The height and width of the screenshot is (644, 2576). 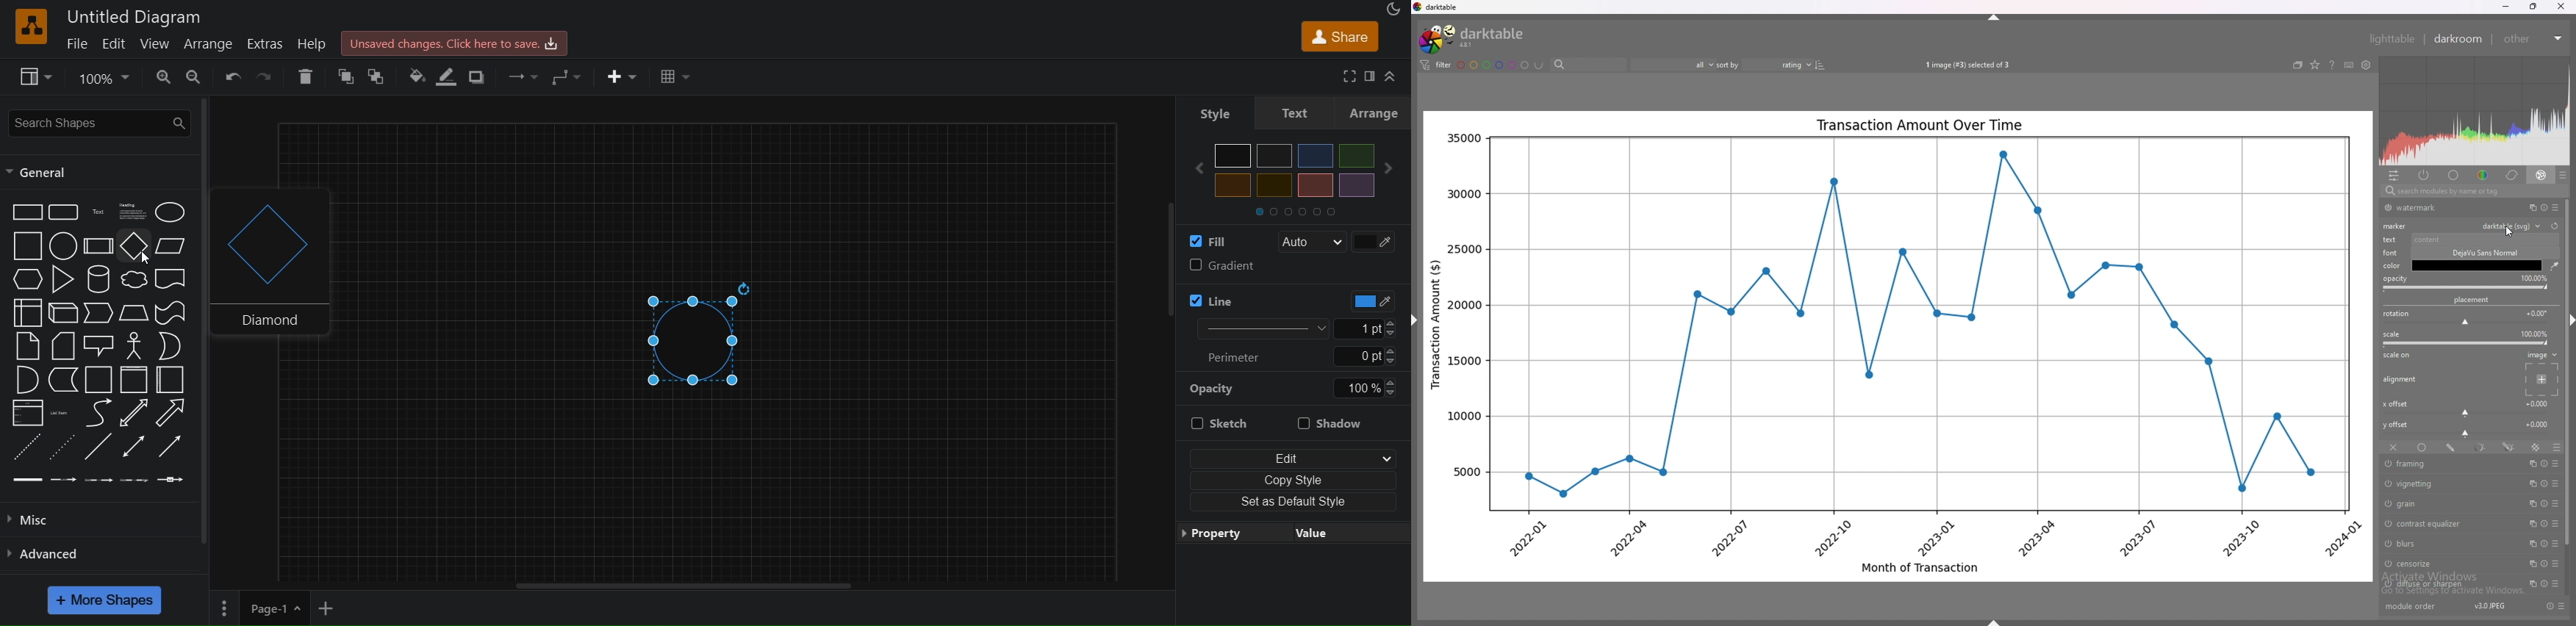 What do you see at coordinates (2556, 524) in the screenshot?
I see `presets` at bounding box center [2556, 524].